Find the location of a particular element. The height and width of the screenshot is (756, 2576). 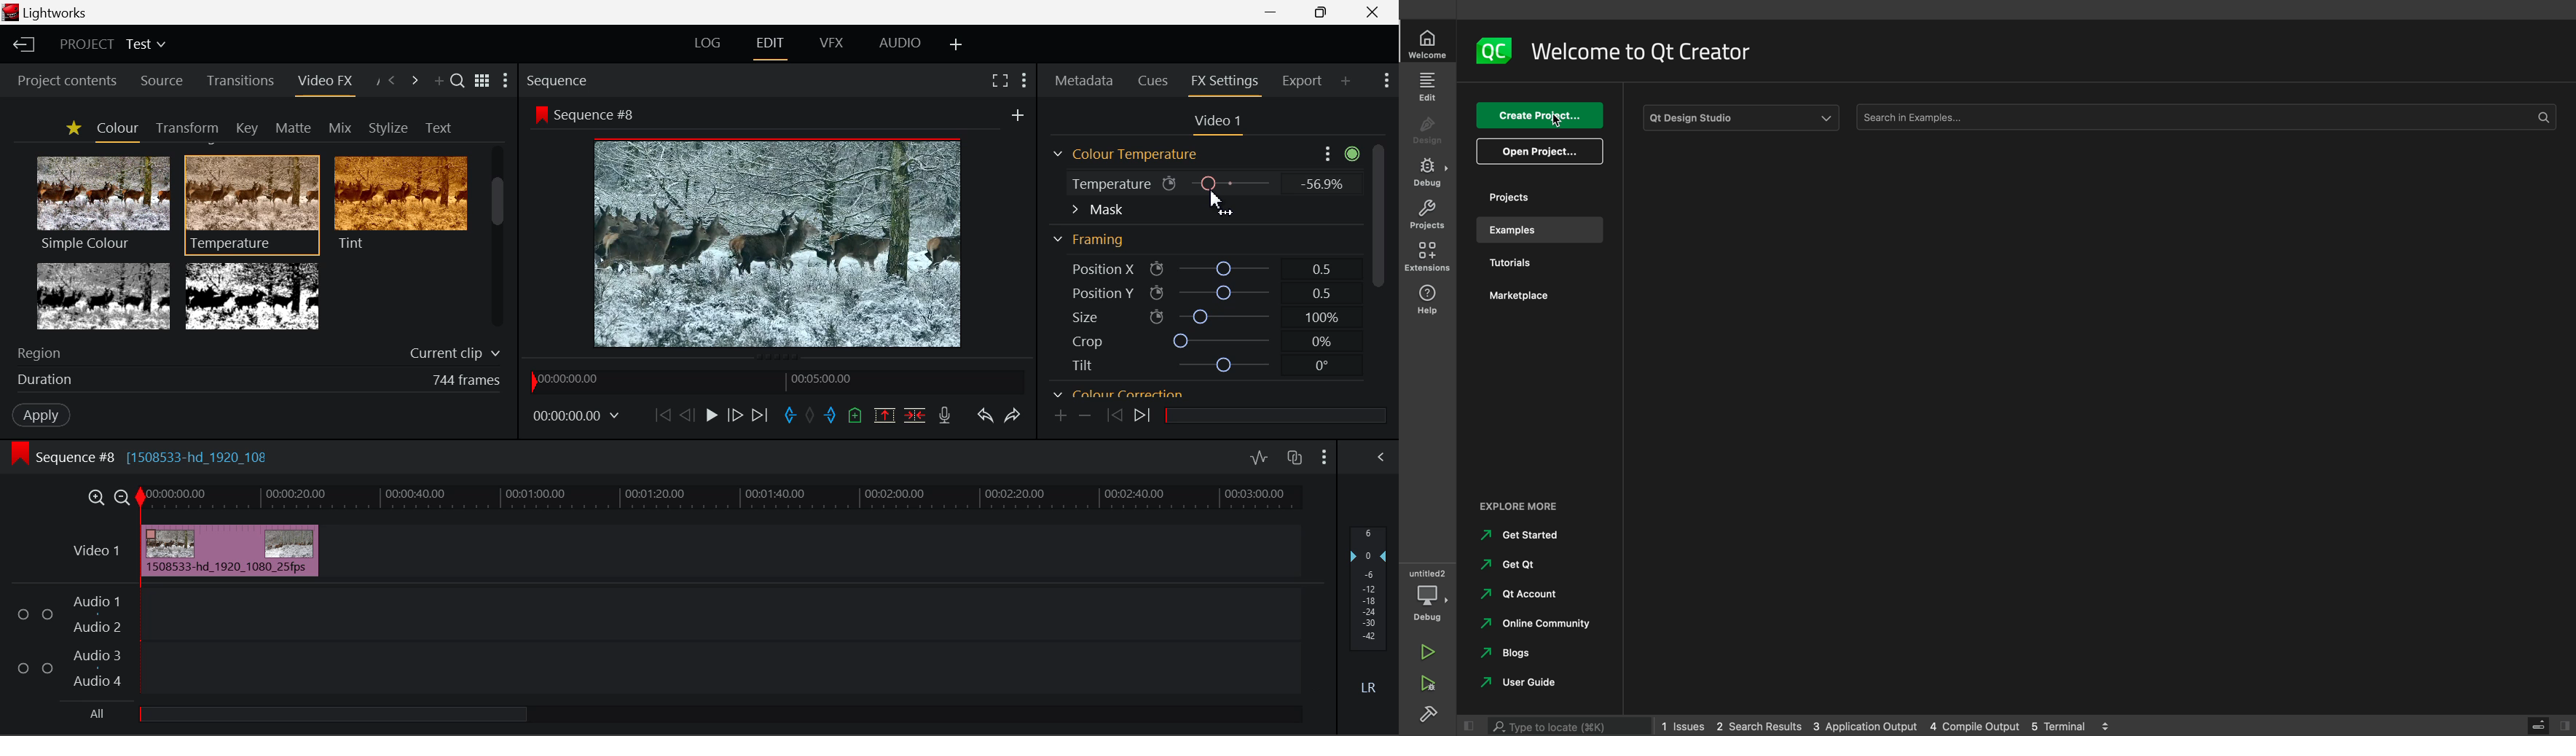

Timeline Zoom Out is located at coordinates (124, 497).